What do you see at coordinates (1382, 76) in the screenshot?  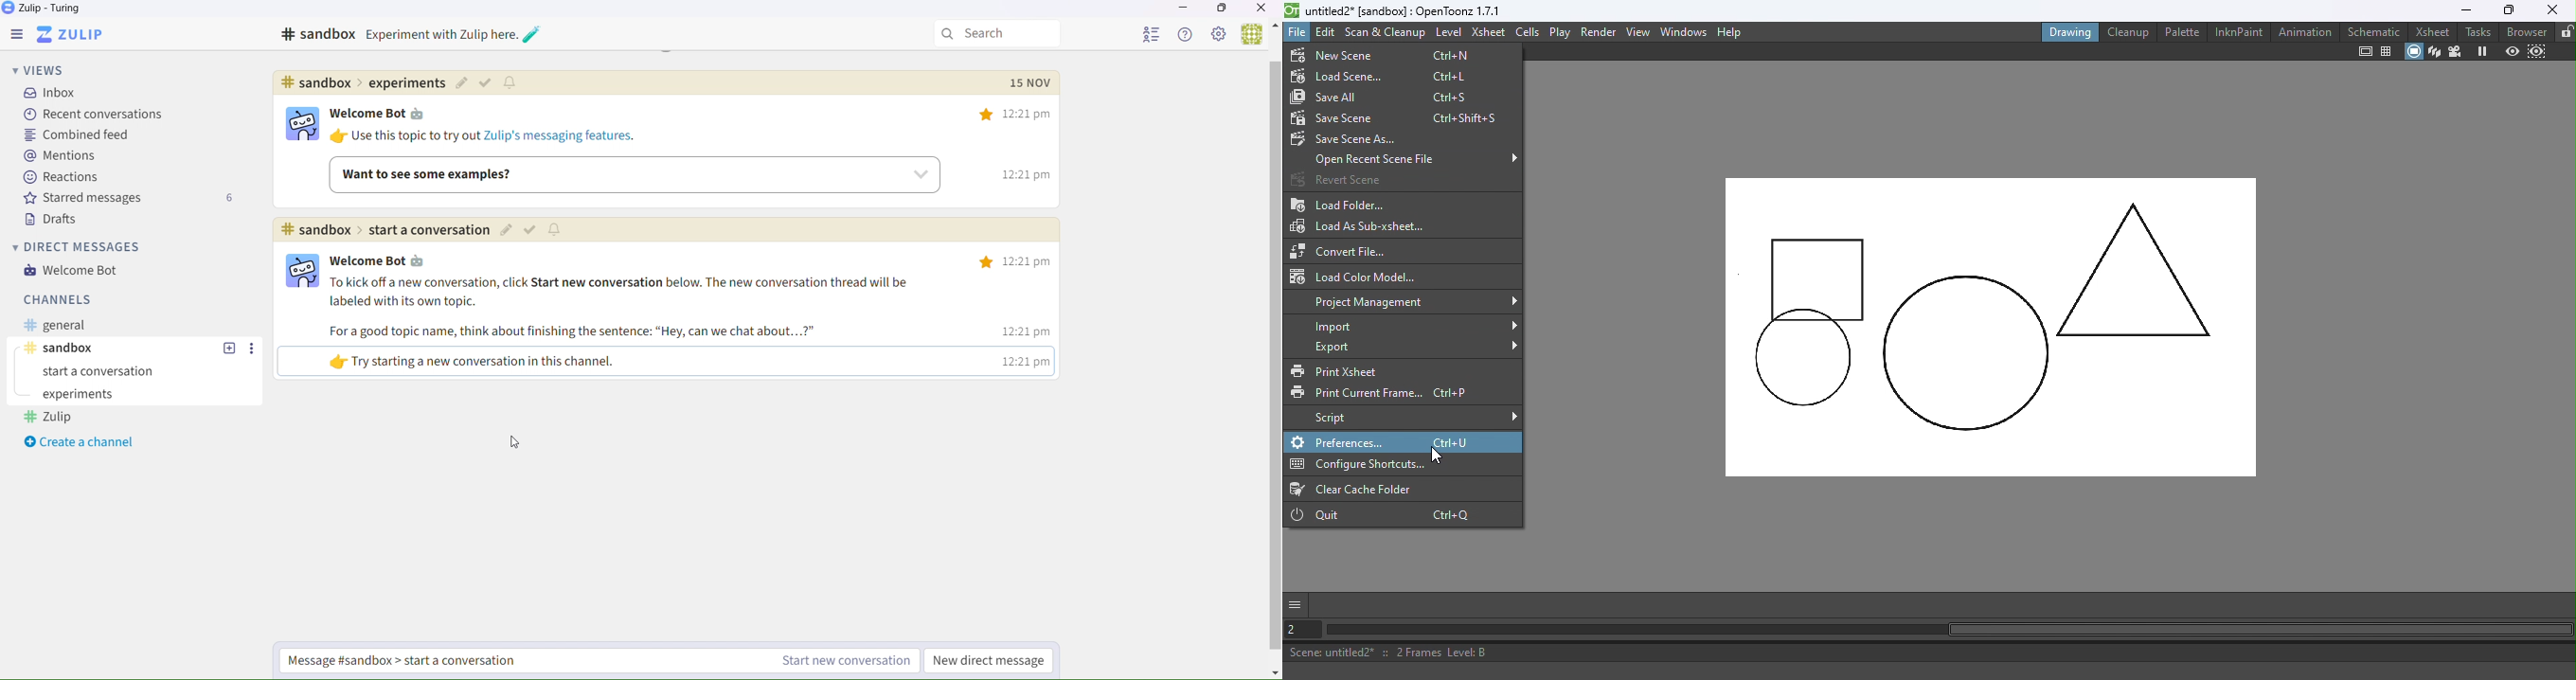 I see `Load scene` at bounding box center [1382, 76].